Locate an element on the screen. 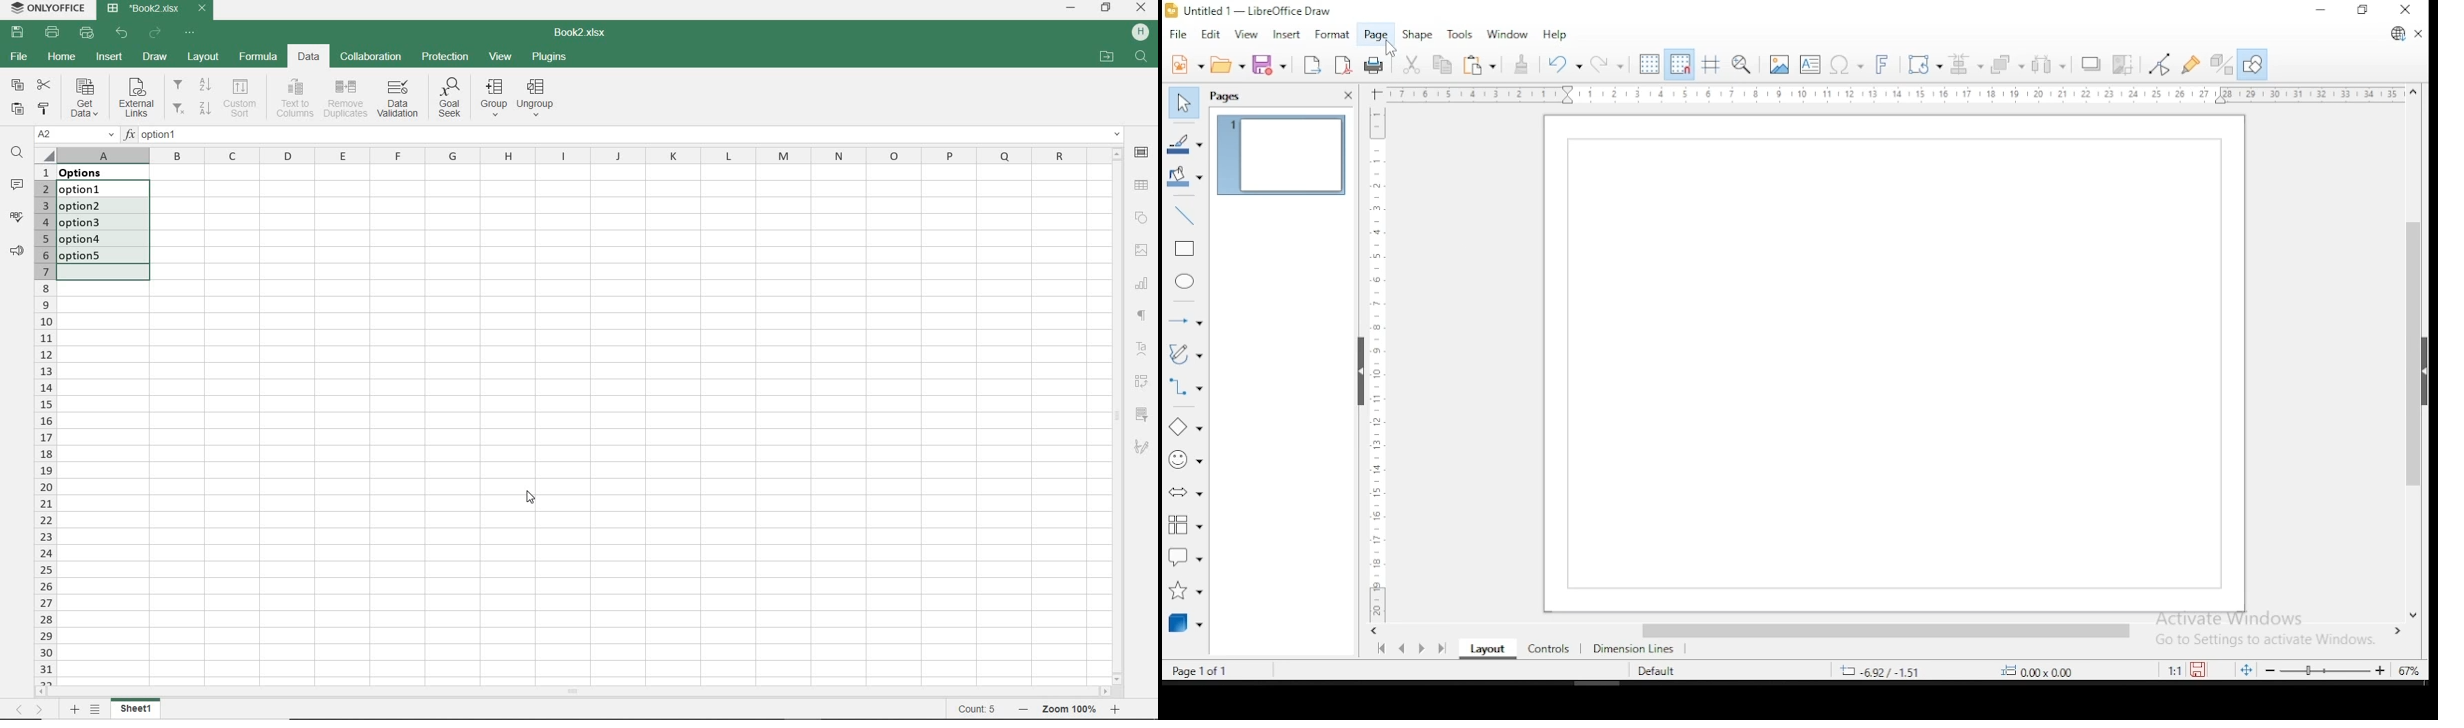  Zoom out is located at coordinates (1020, 710).